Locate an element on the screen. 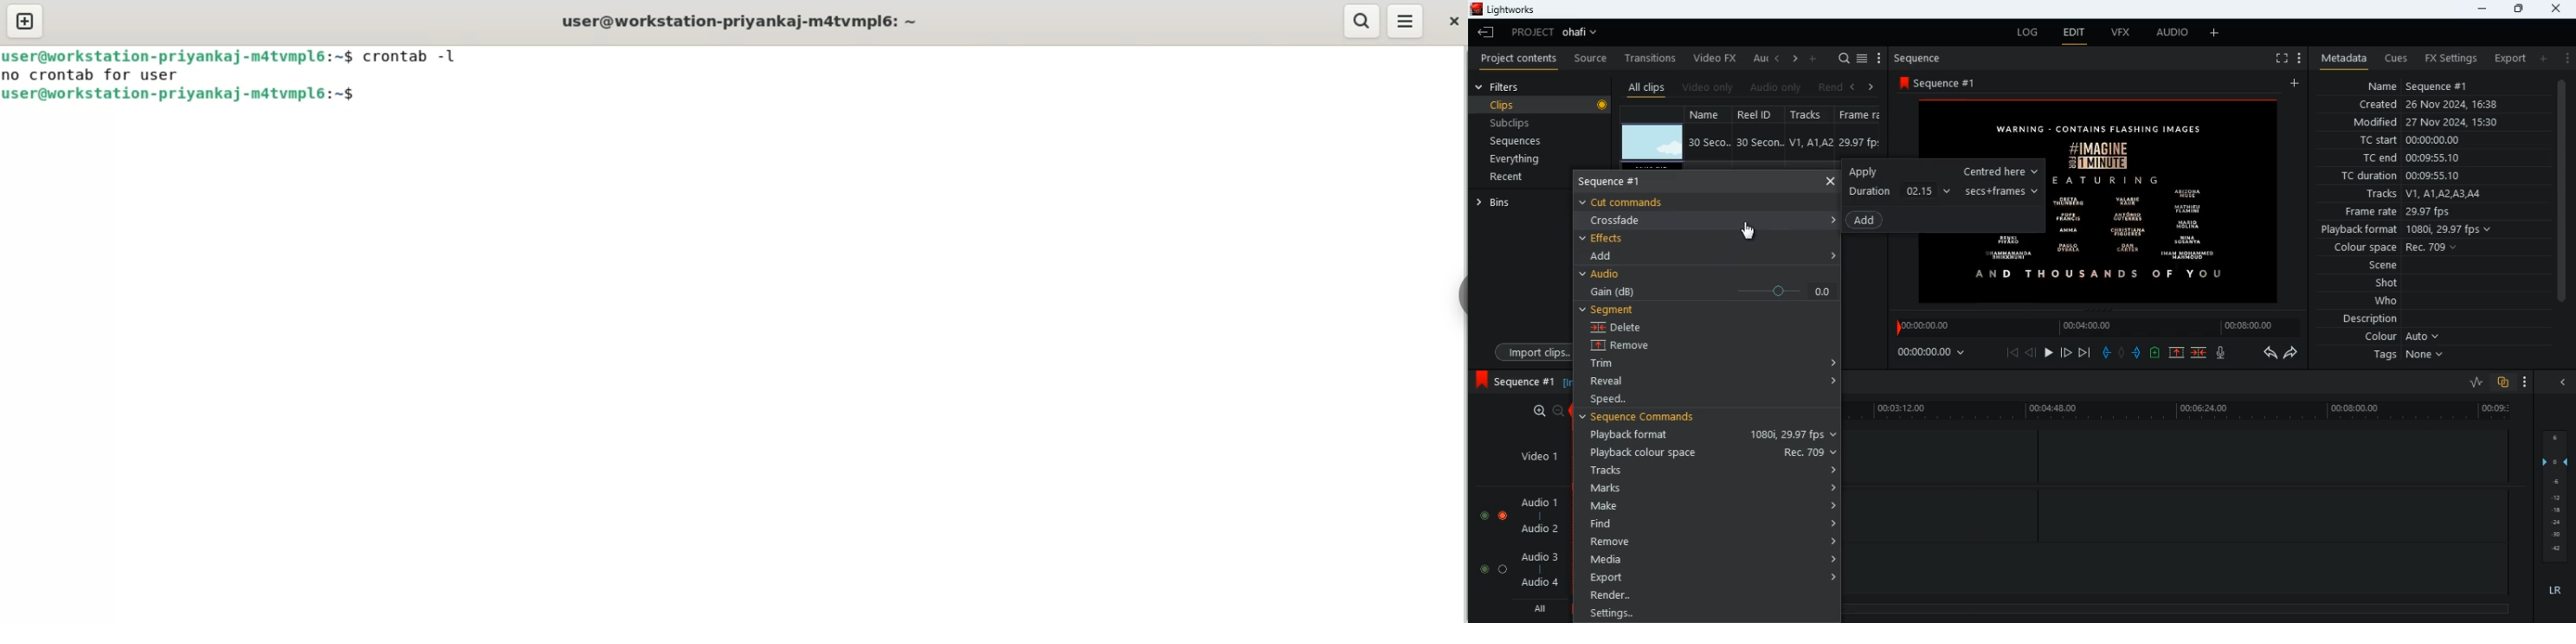 This screenshot has width=2576, height=644. lr is located at coordinates (2557, 593).